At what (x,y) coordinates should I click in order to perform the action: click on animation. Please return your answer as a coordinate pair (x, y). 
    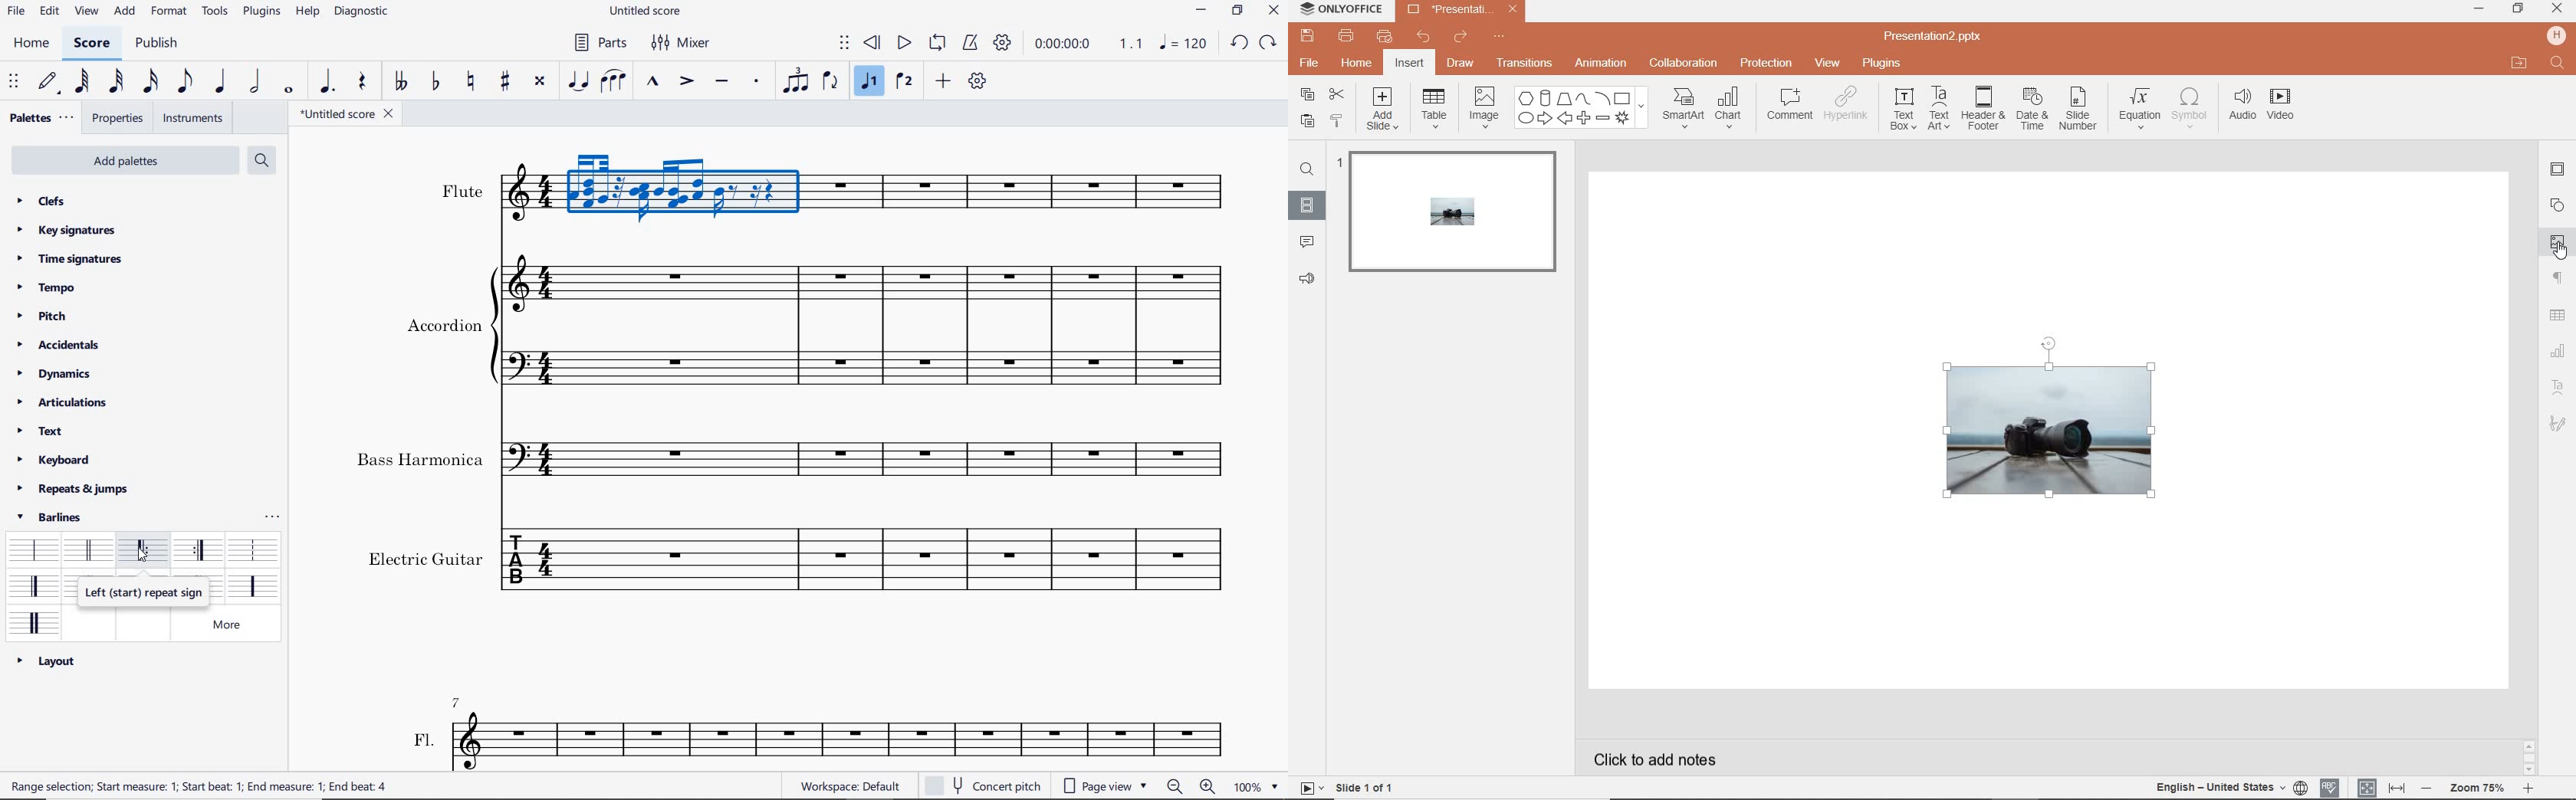
    Looking at the image, I should click on (1602, 64).